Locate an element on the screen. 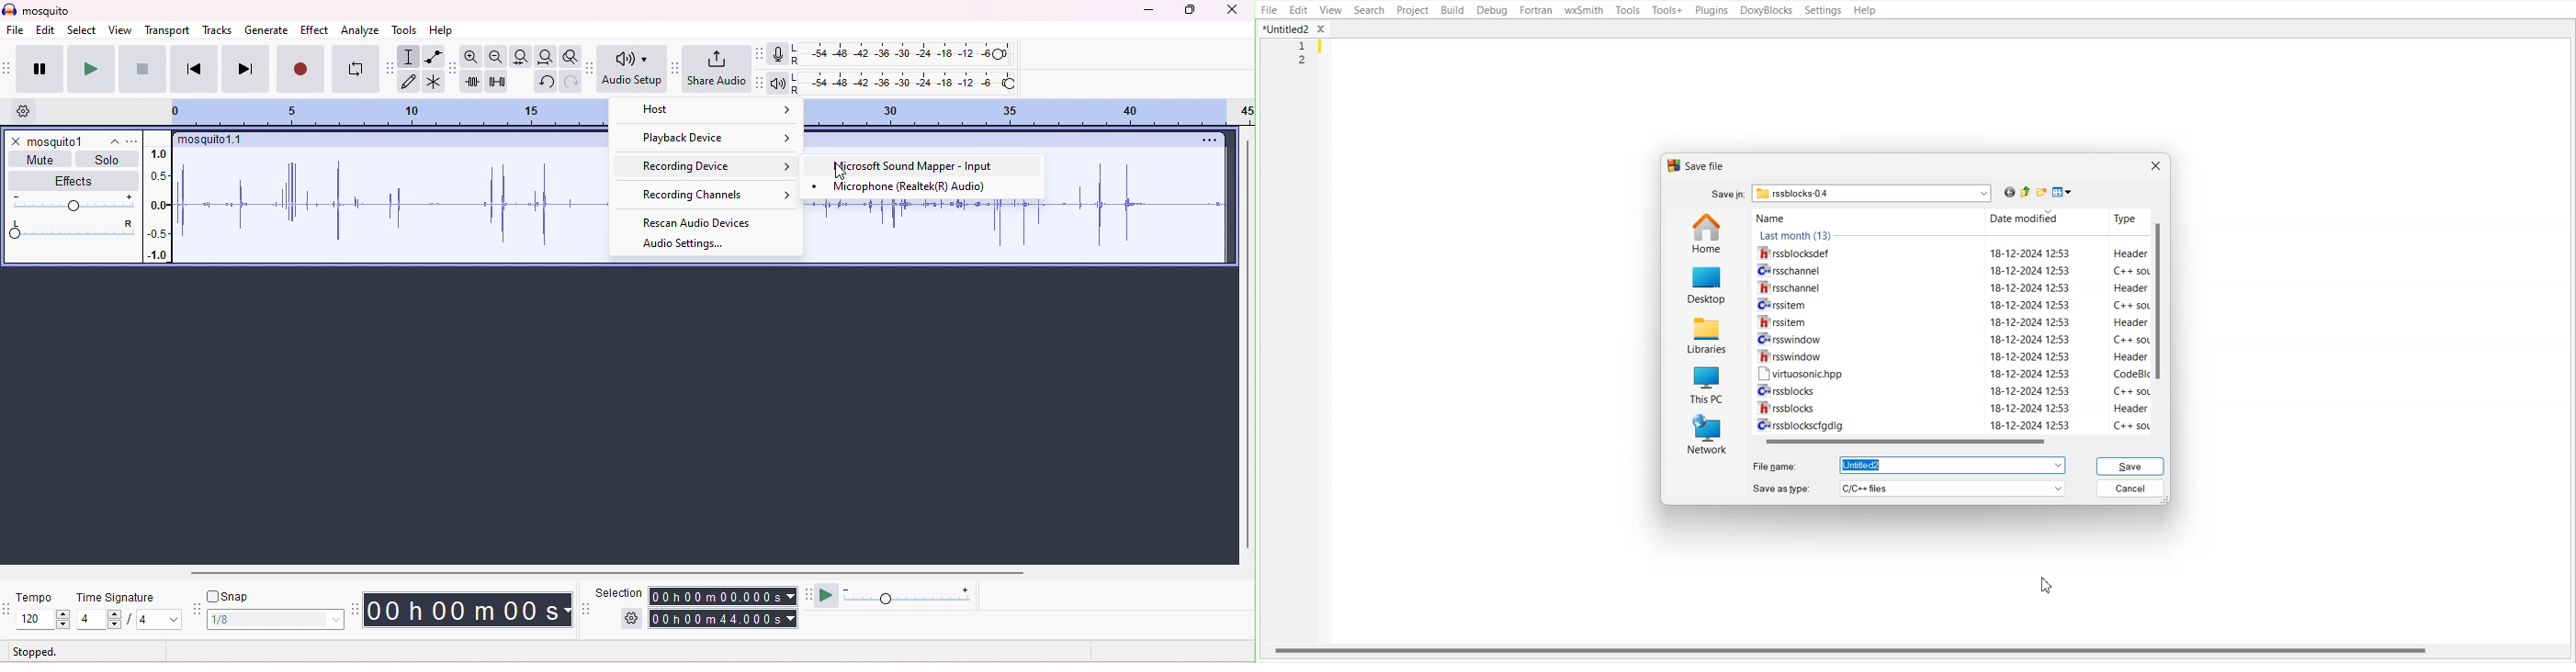 This screenshot has width=2576, height=672. File is located at coordinates (1269, 10).